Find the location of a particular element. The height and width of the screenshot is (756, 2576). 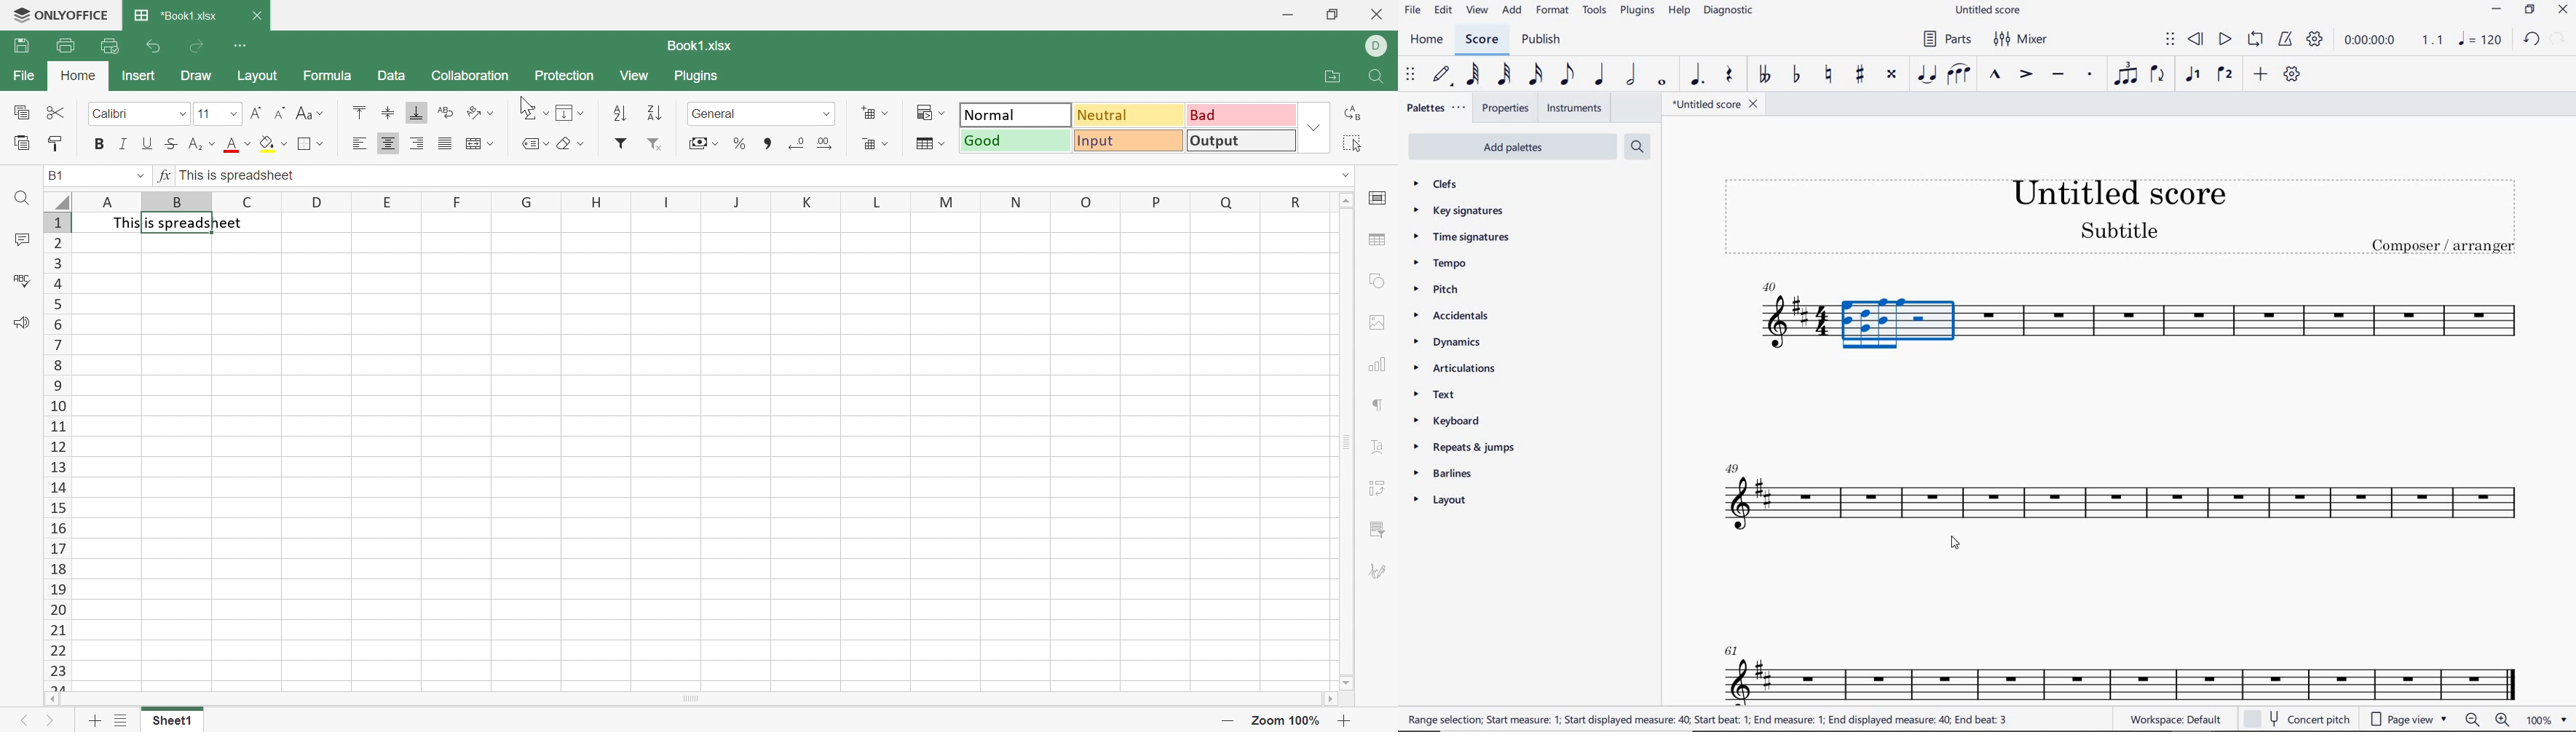

Input is located at coordinates (1129, 142).